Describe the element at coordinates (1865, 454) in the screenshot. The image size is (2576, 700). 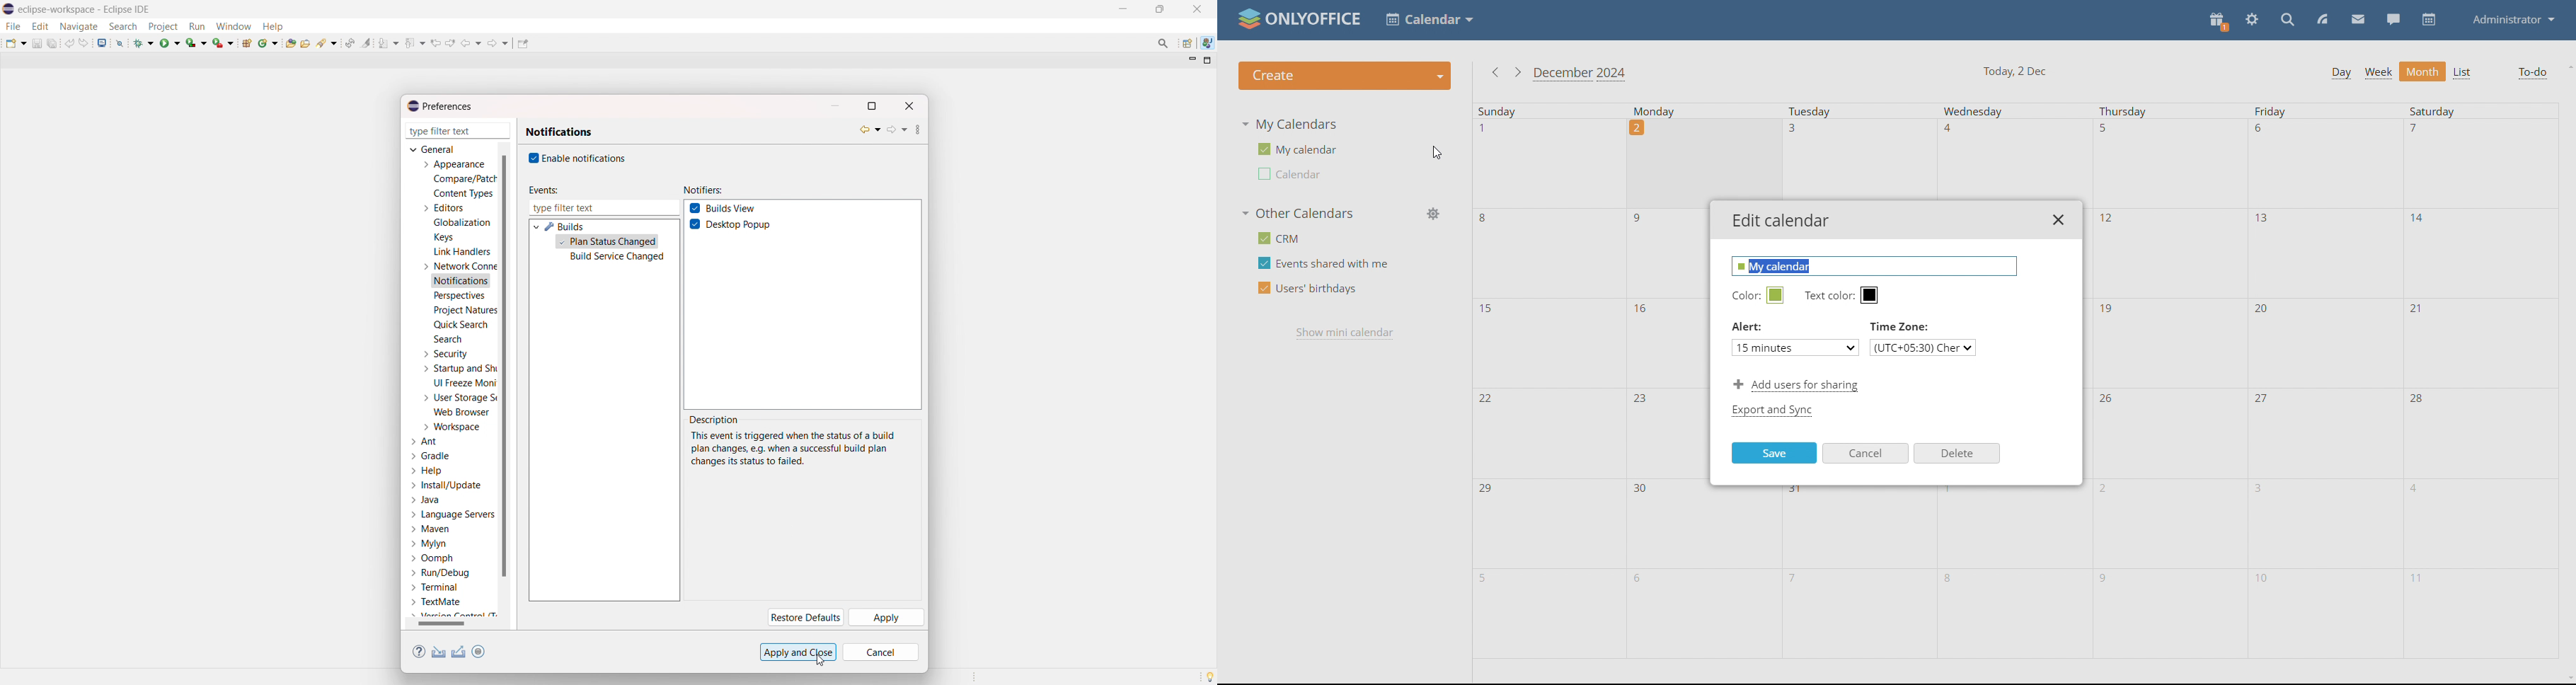
I see `cancel` at that location.